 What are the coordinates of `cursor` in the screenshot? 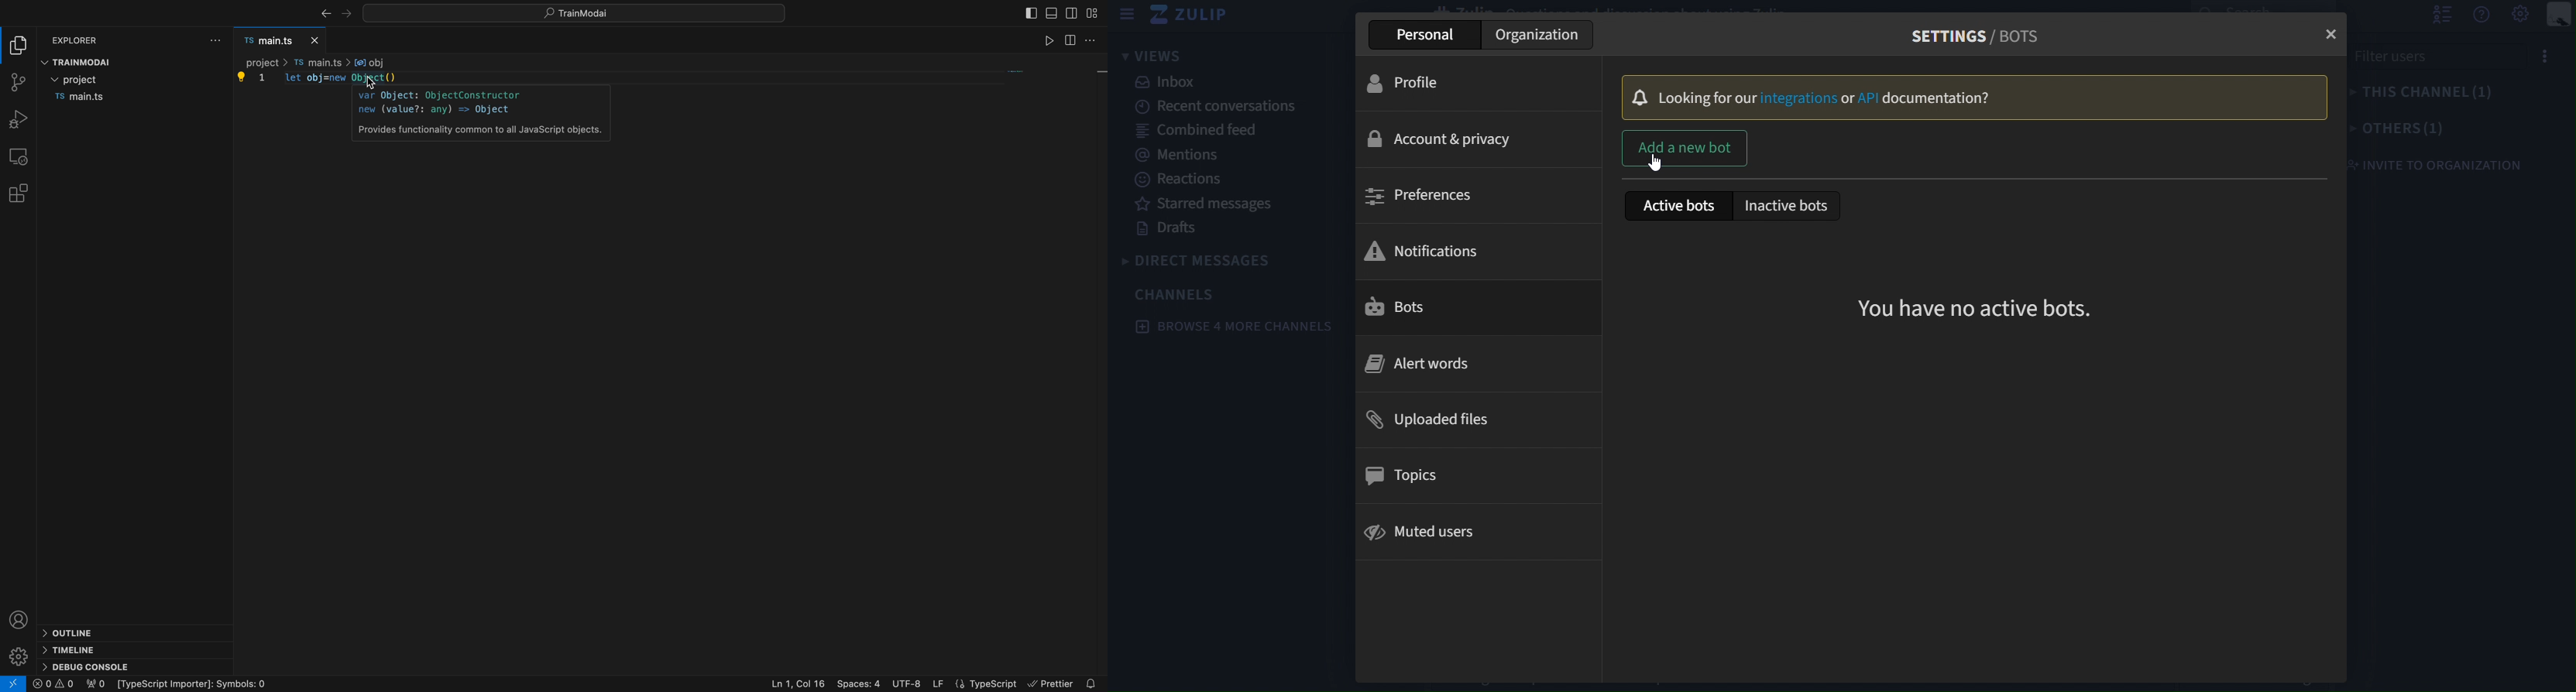 It's located at (369, 82).